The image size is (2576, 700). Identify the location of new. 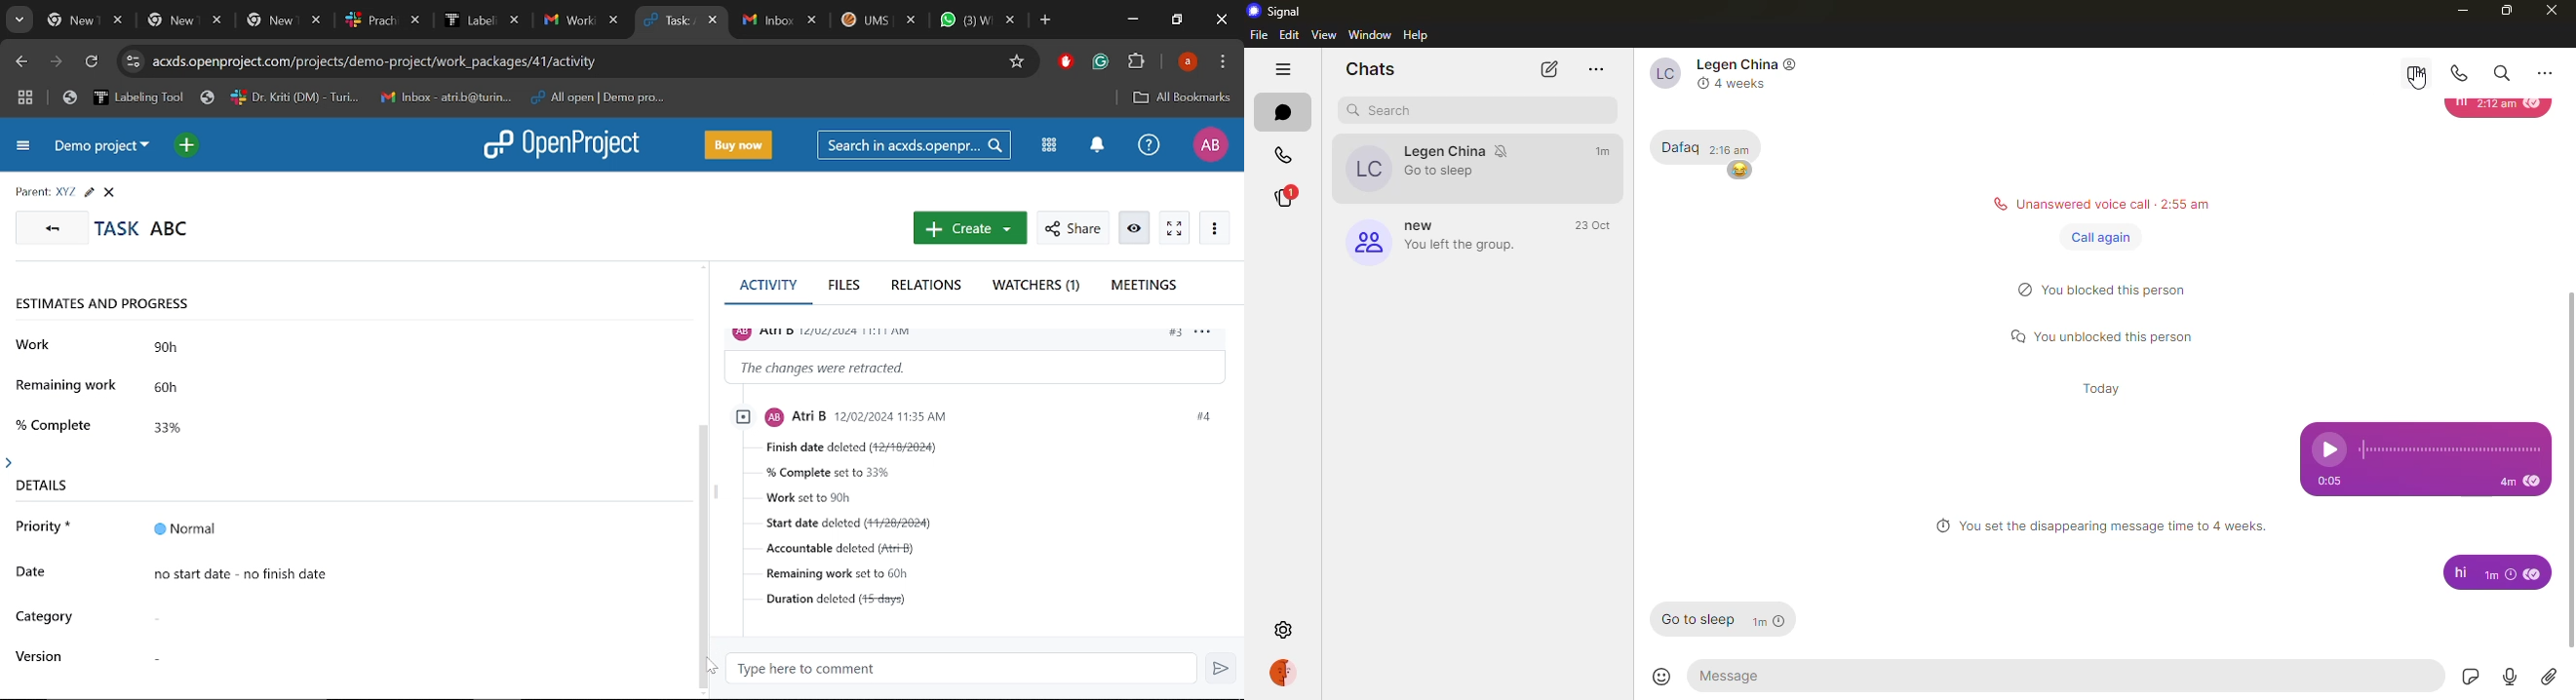
(1419, 220).